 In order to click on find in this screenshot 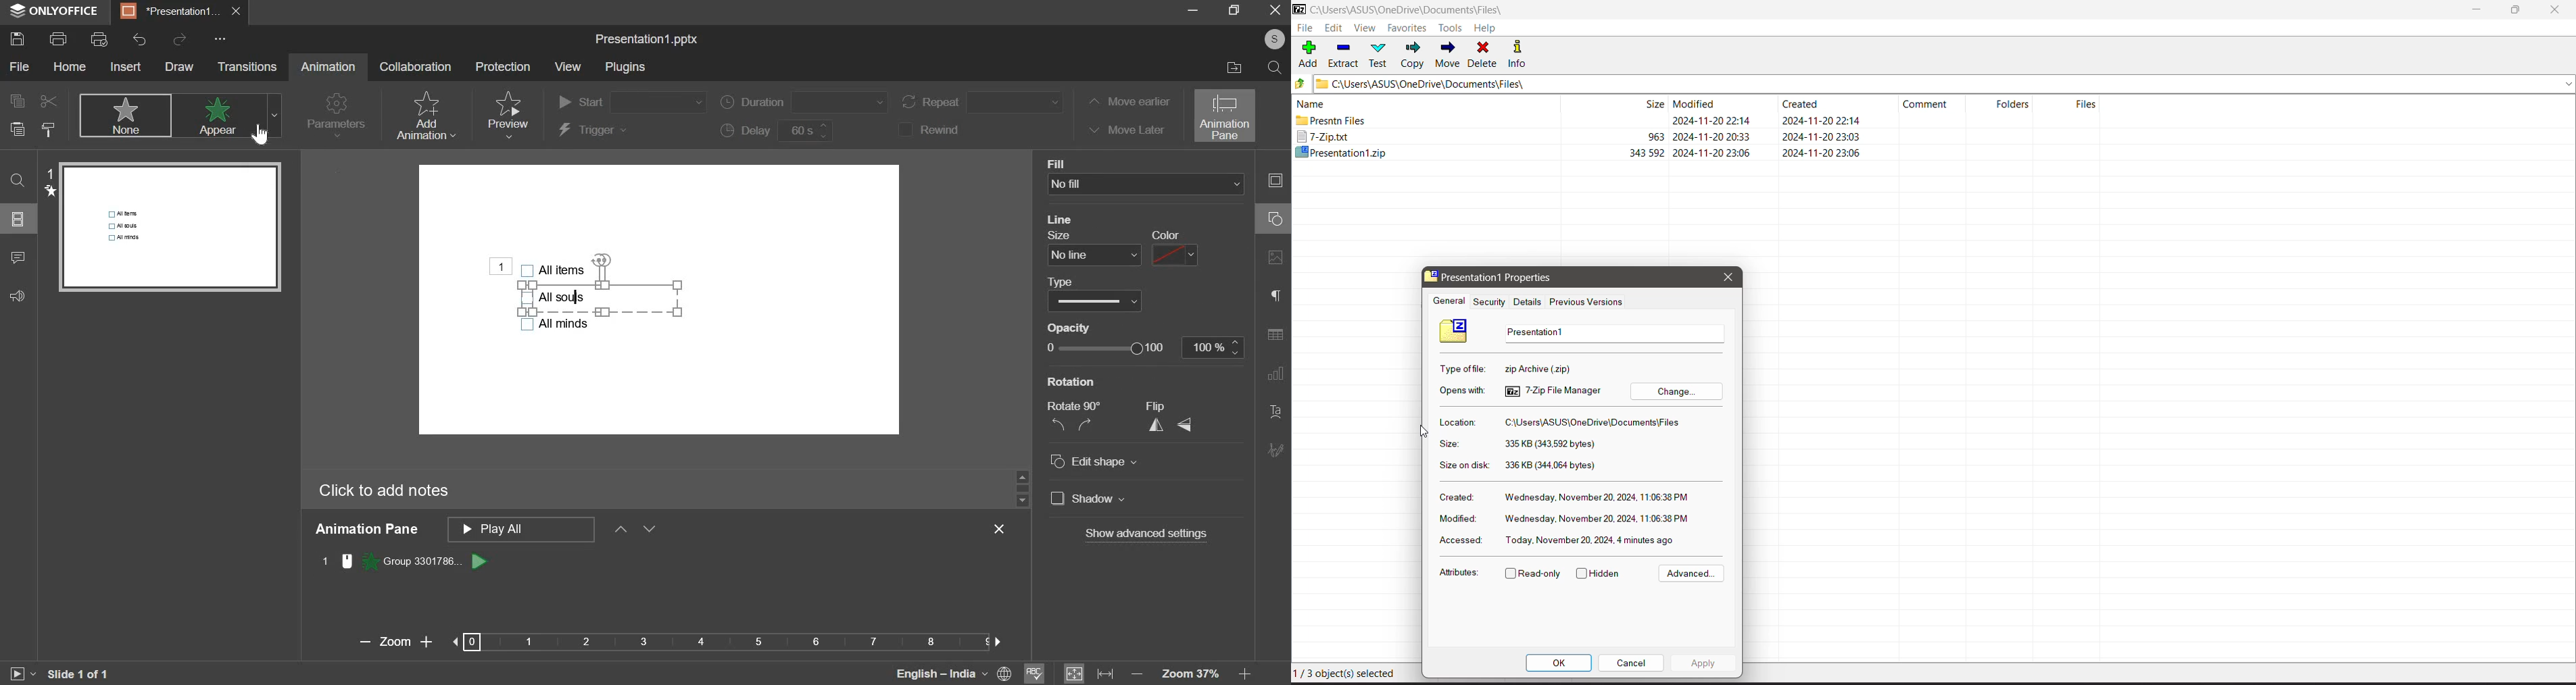, I will do `click(18, 180)`.